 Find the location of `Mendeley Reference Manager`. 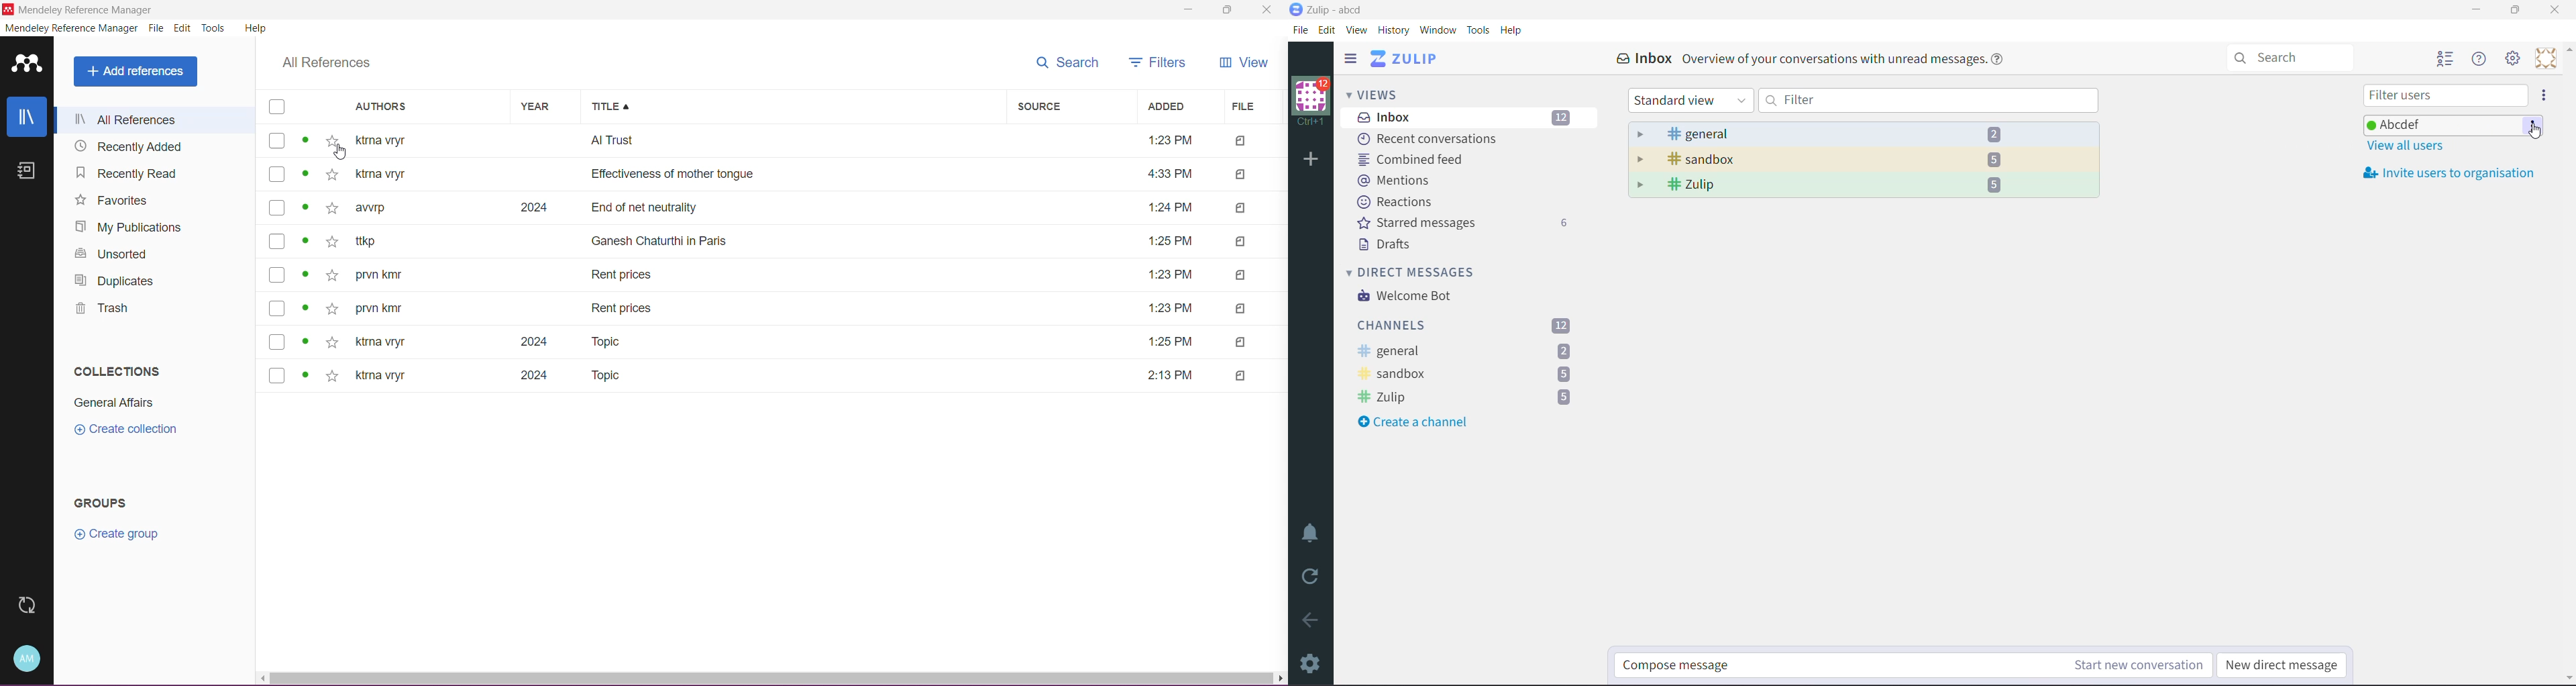

Mendeley Reference Manager is located at coordinates (87, 9).